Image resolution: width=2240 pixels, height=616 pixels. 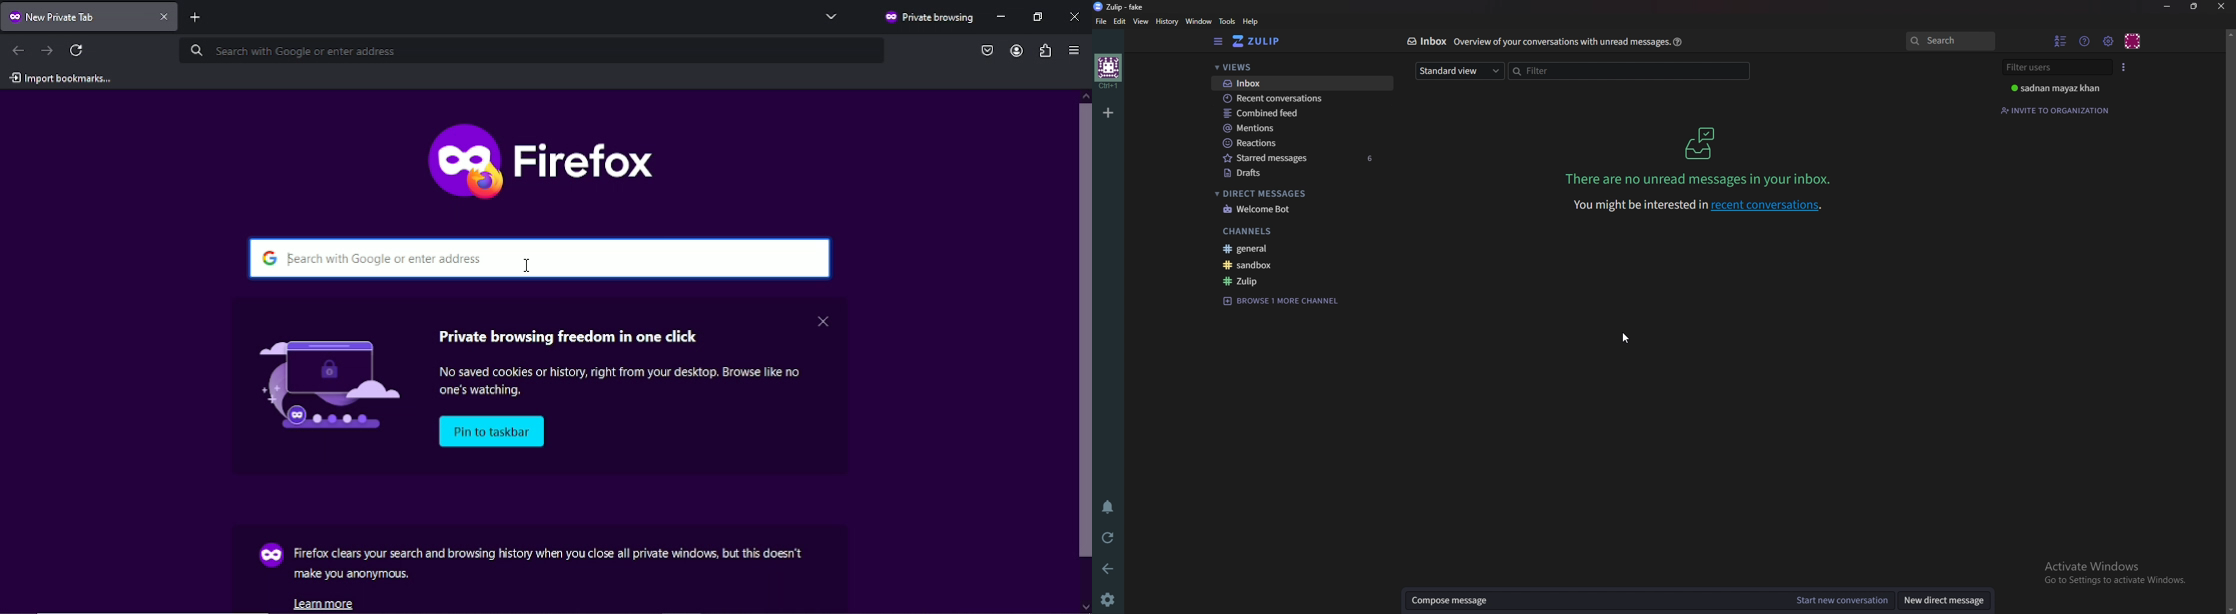 I want to click on zulip-fake, so click(x=1121, y=7).